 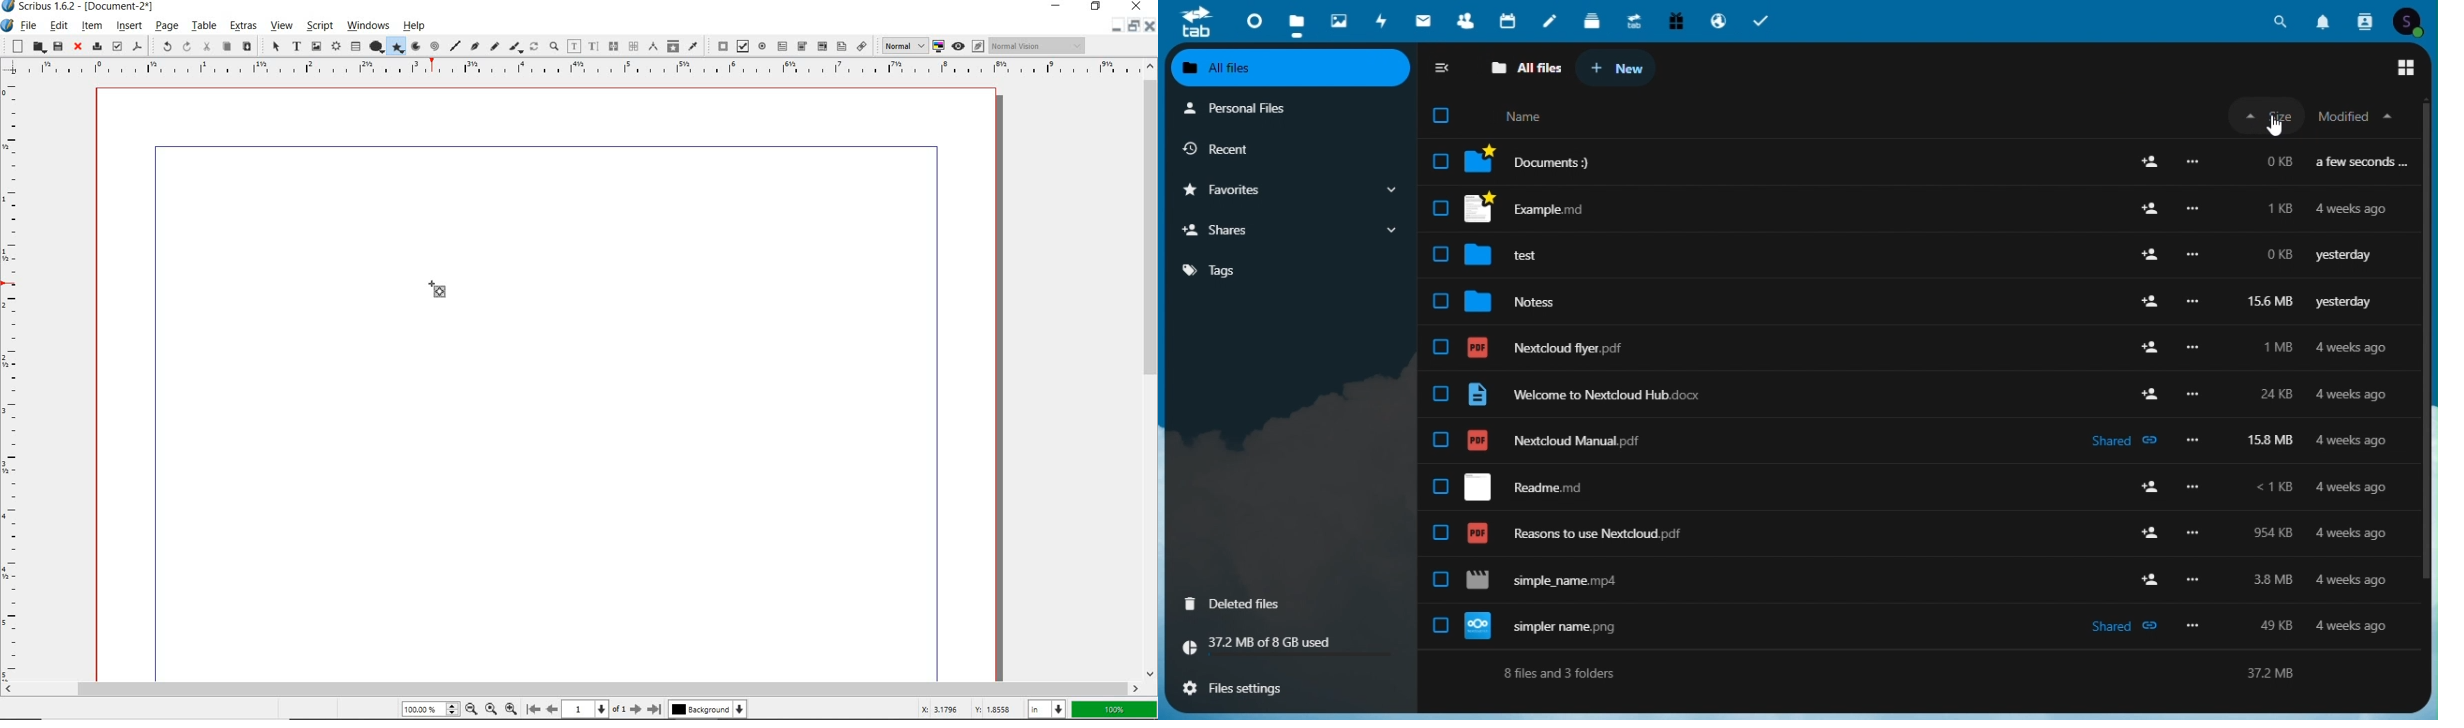 I want to click on POLGON TOOL, so click(x=443, y=292).